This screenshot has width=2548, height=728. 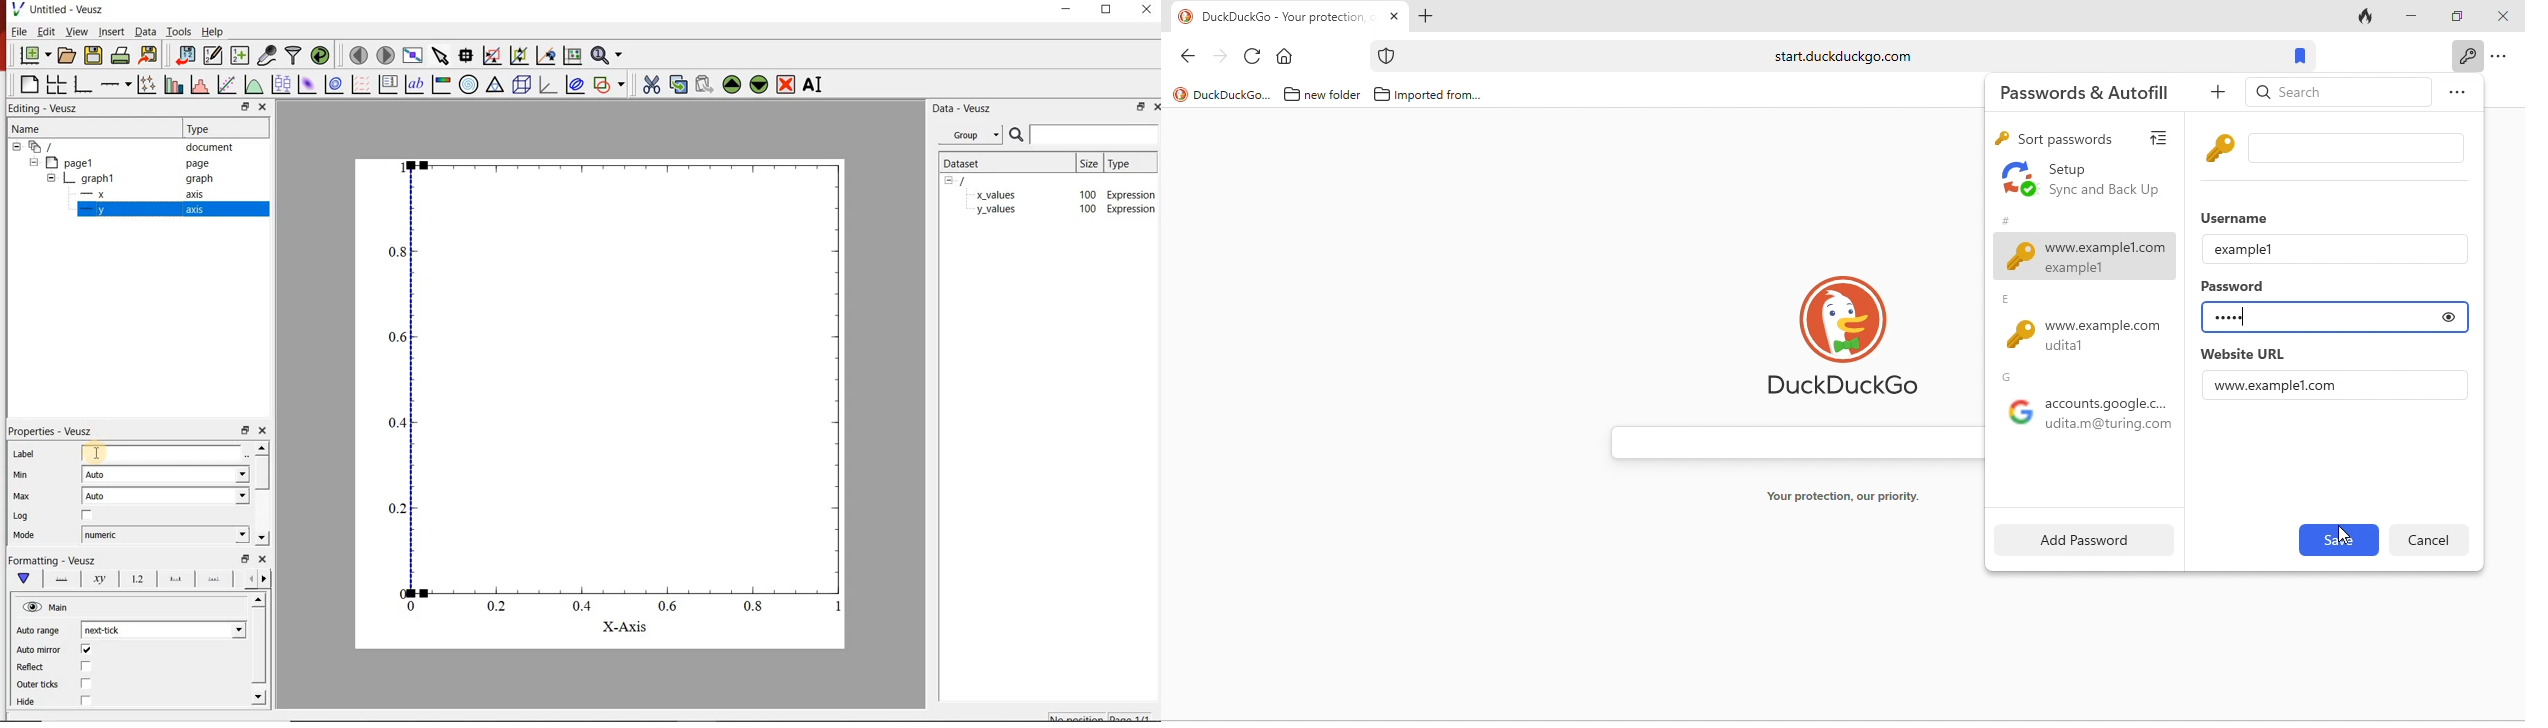 What do you see at coordinates (1428, 16) in the screenshot?
I see `add new tab` at bounding box center [1428, 16].